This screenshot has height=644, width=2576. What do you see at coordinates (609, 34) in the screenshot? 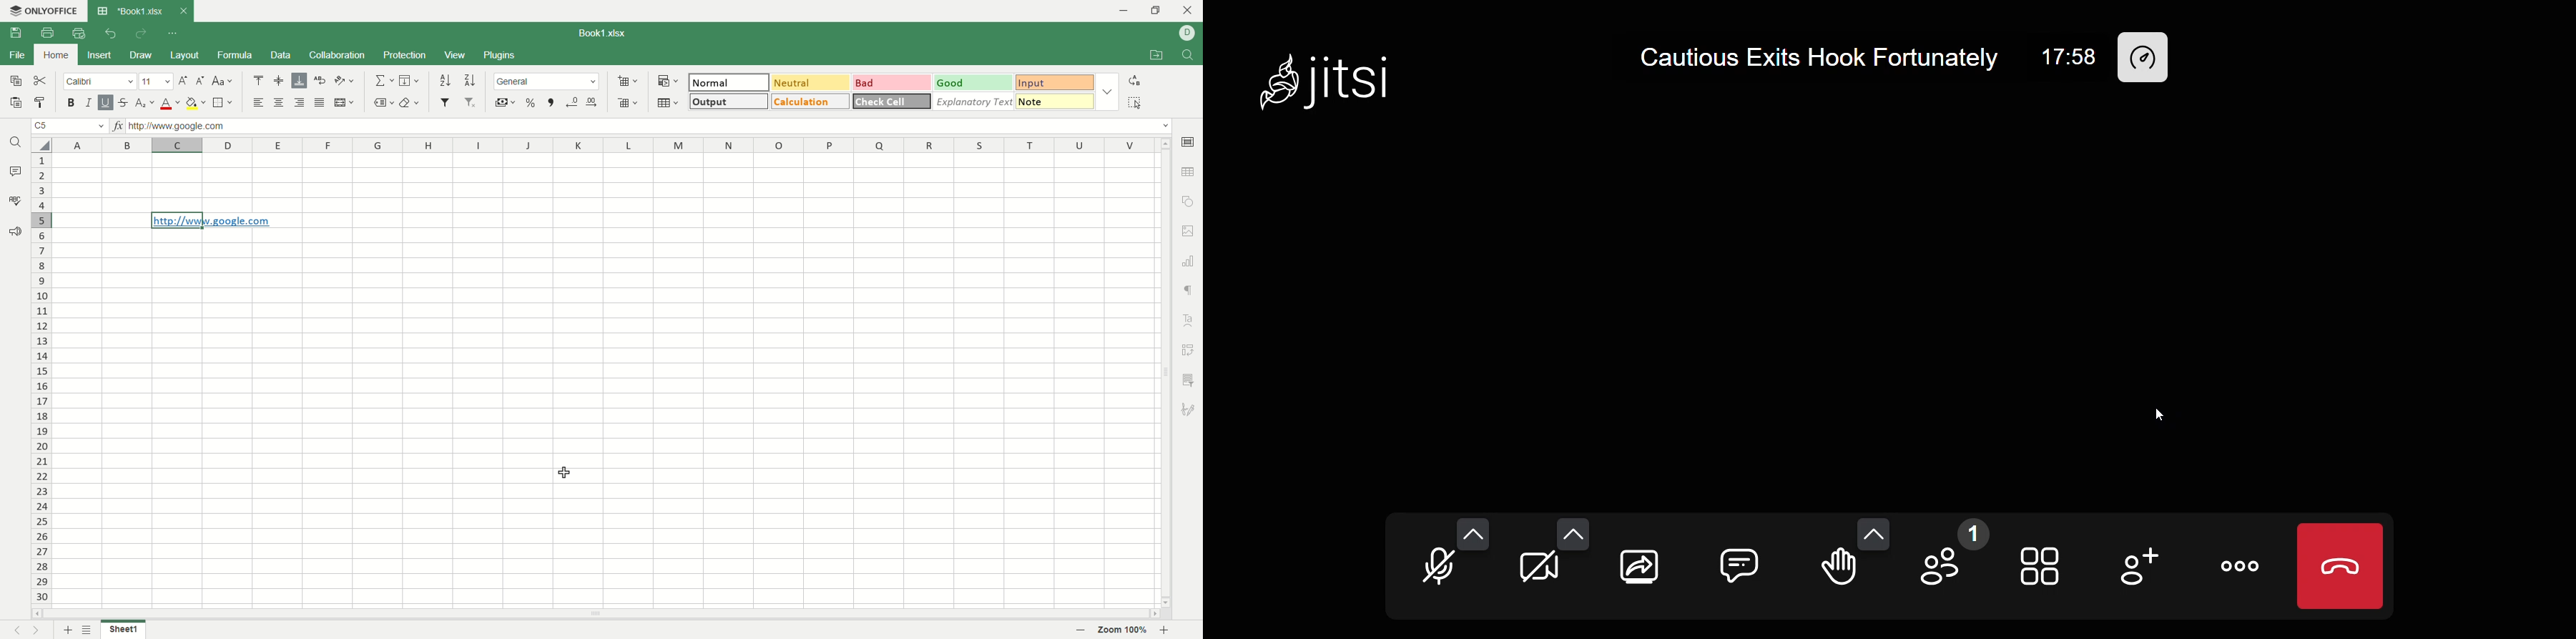
I see `Book1.xslx` at bounding box center [609, 34].